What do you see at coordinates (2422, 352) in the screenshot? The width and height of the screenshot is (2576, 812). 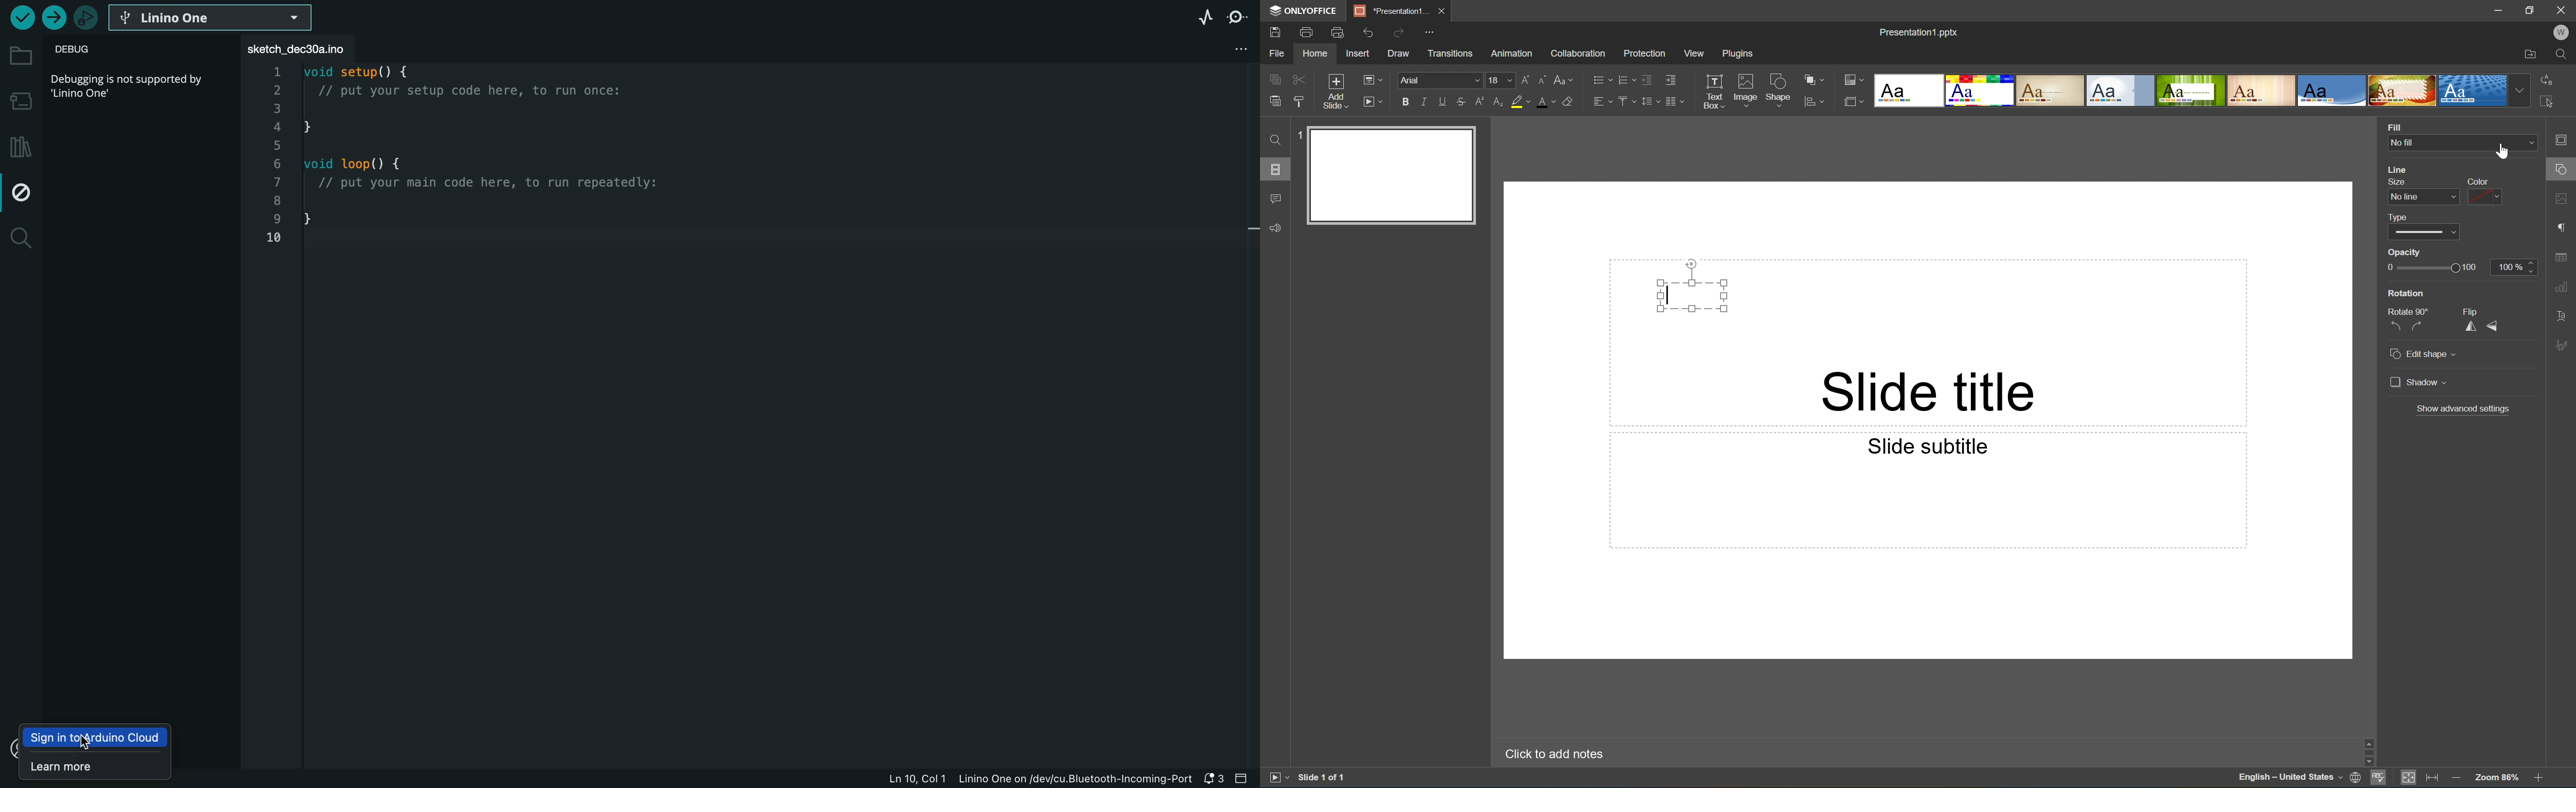 I see `Edit shape` at bounding box center [2422, 352].